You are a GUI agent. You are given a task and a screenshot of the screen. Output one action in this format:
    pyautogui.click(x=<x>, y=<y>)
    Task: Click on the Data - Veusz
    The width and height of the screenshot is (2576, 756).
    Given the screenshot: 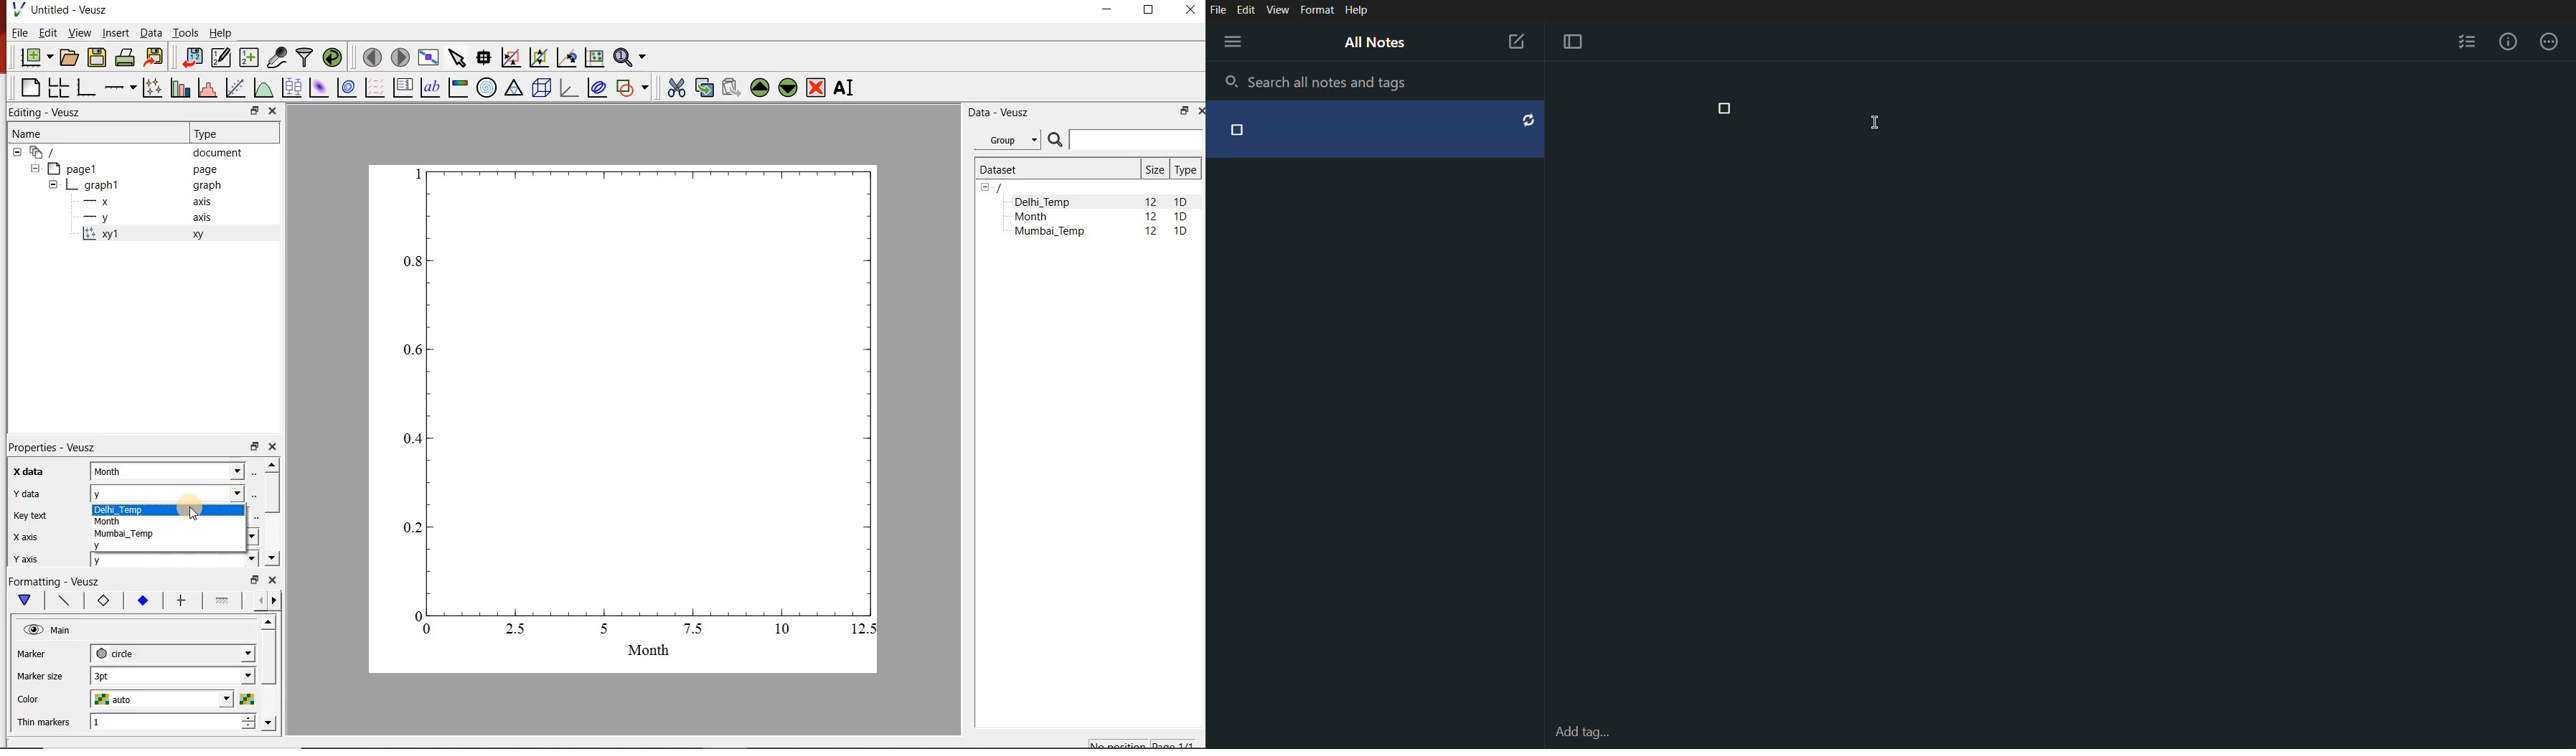 What is the action you would take?
    pyautogui.click(x=1001, y=113)
    